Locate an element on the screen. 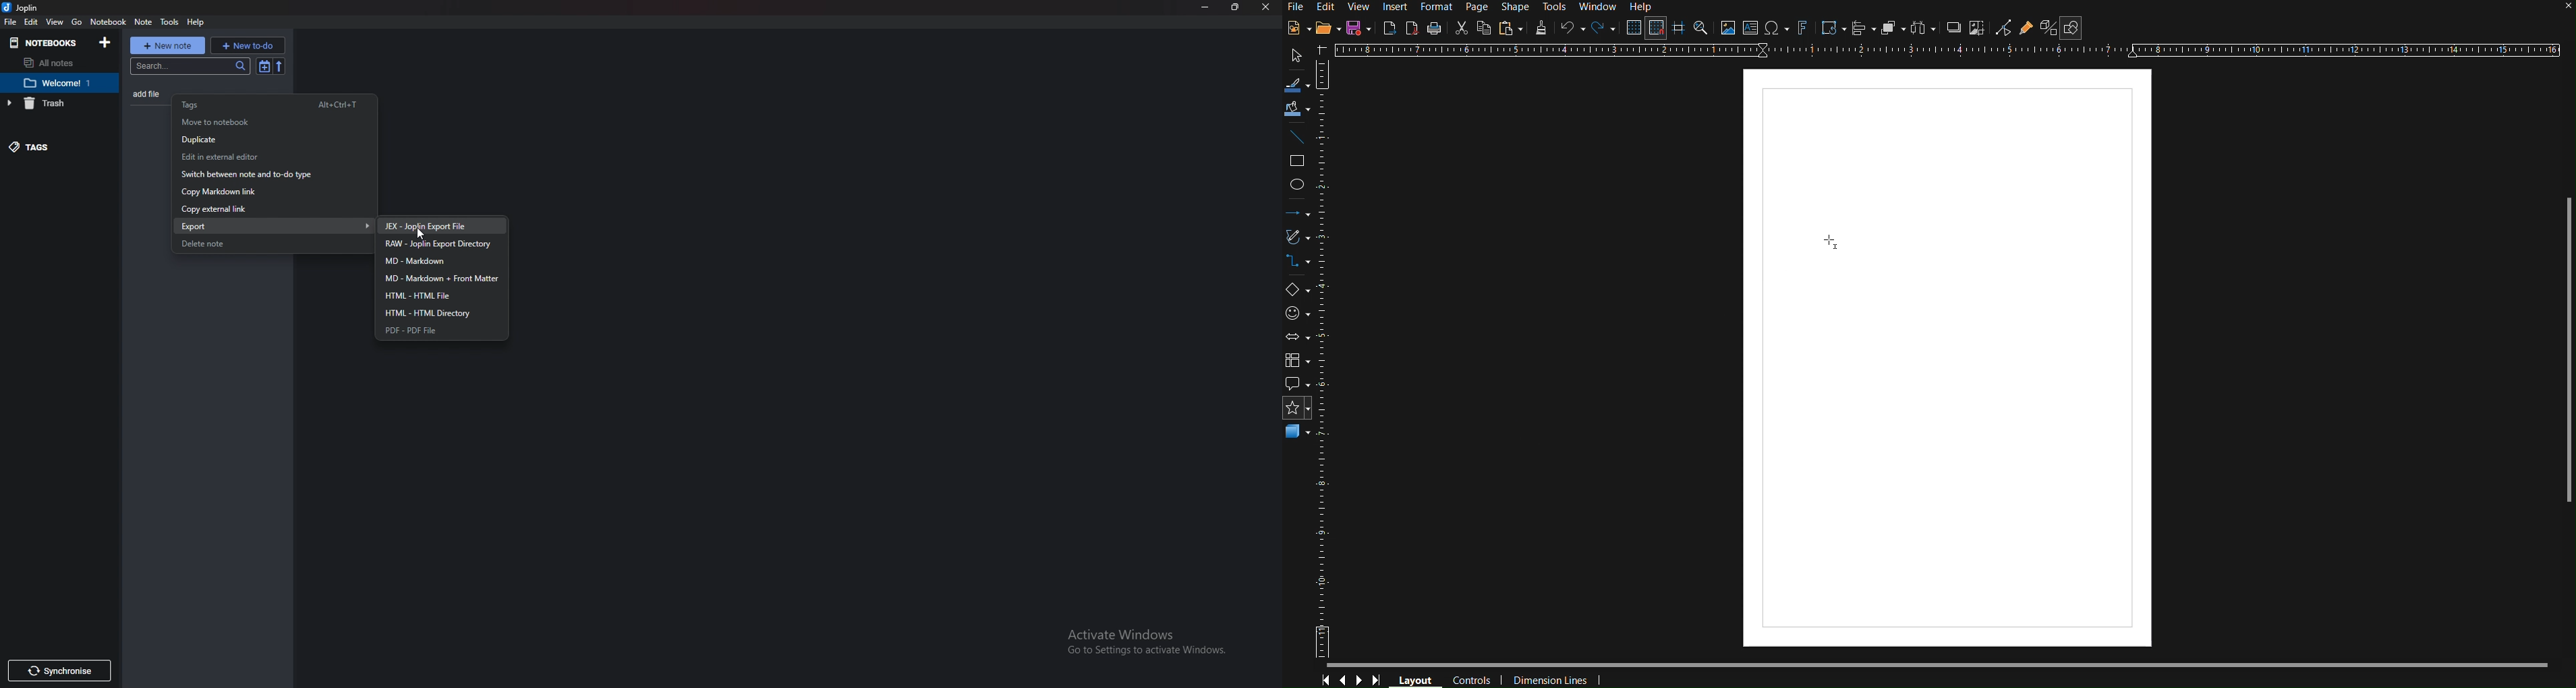  Tags is located at coordinates (49, 146).